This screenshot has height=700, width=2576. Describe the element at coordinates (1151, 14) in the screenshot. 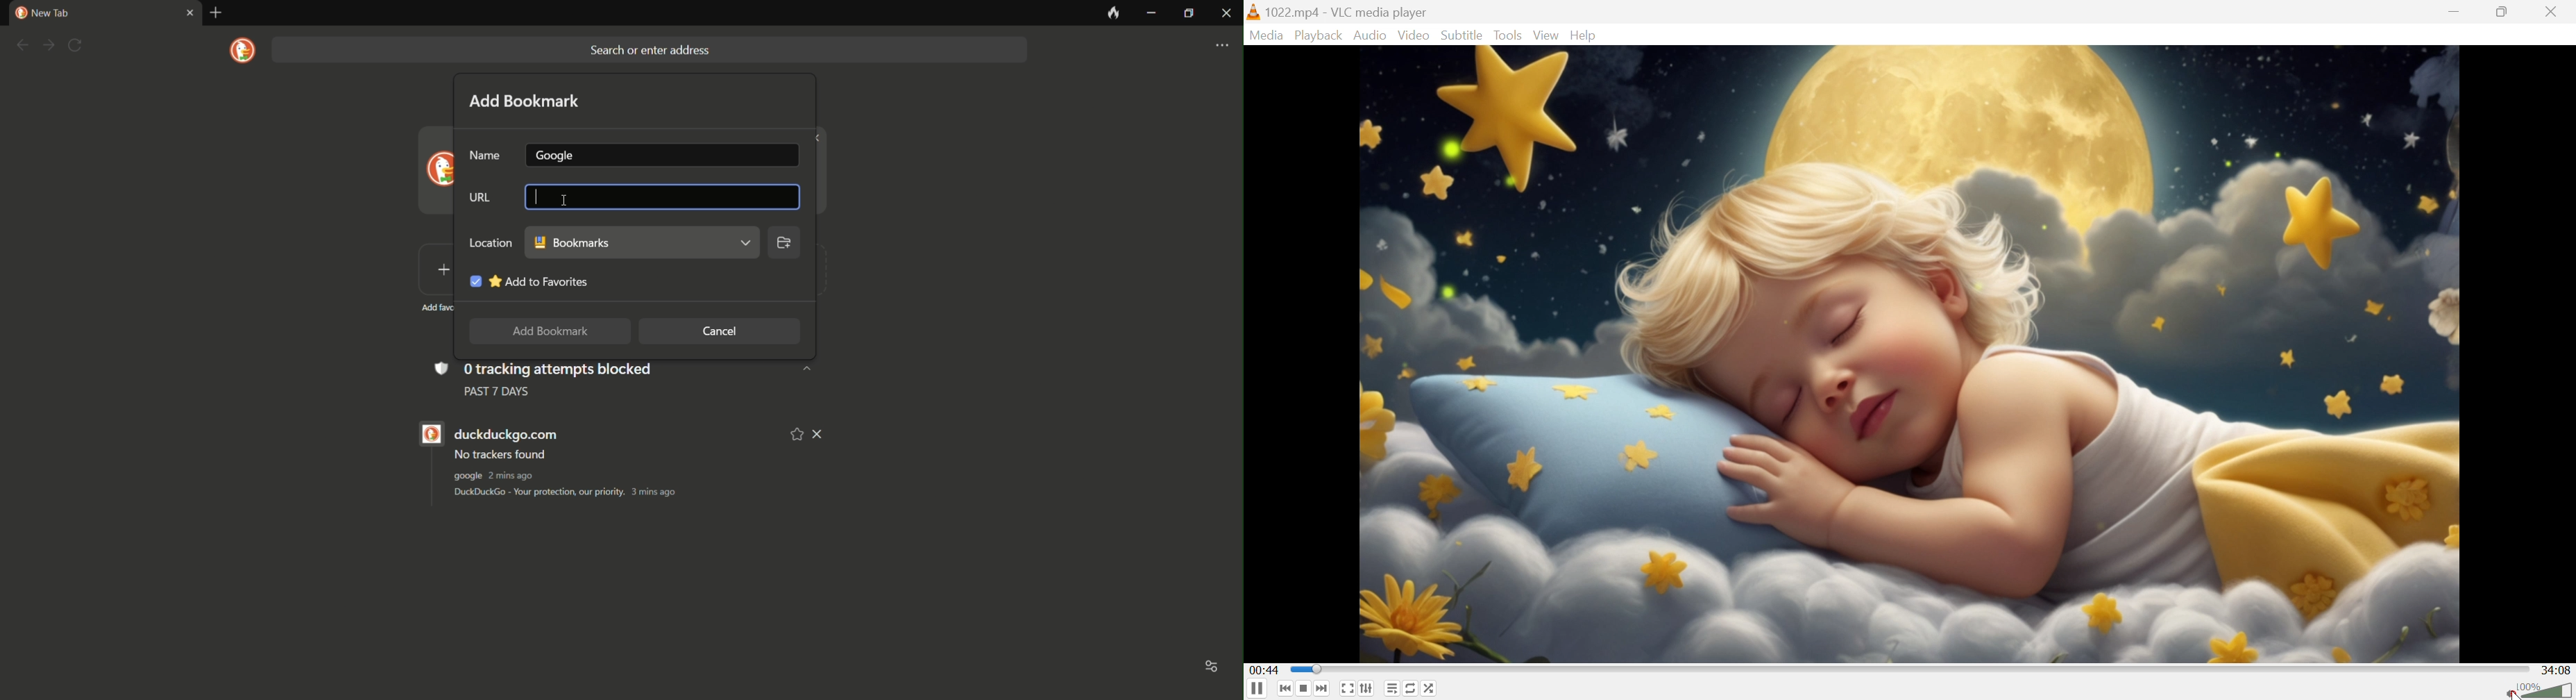

I see `minimize` at that location.